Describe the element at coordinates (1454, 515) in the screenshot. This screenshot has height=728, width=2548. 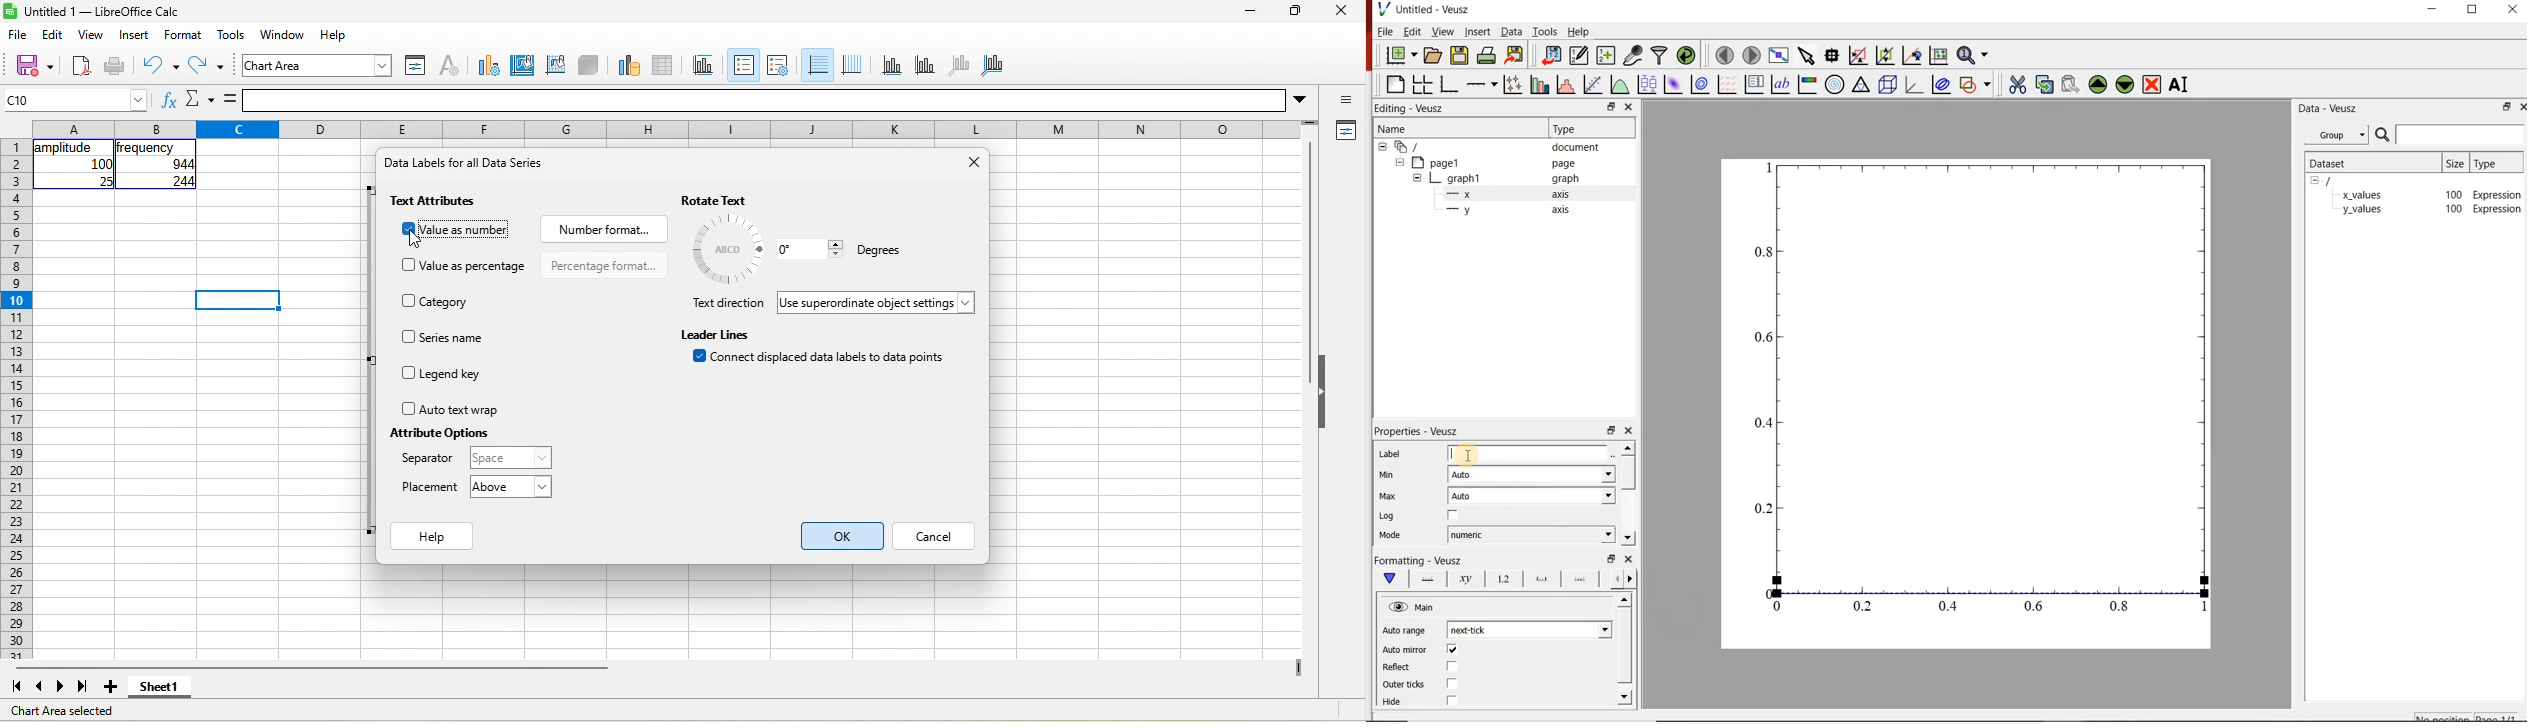
I see `checkbox` at that location.